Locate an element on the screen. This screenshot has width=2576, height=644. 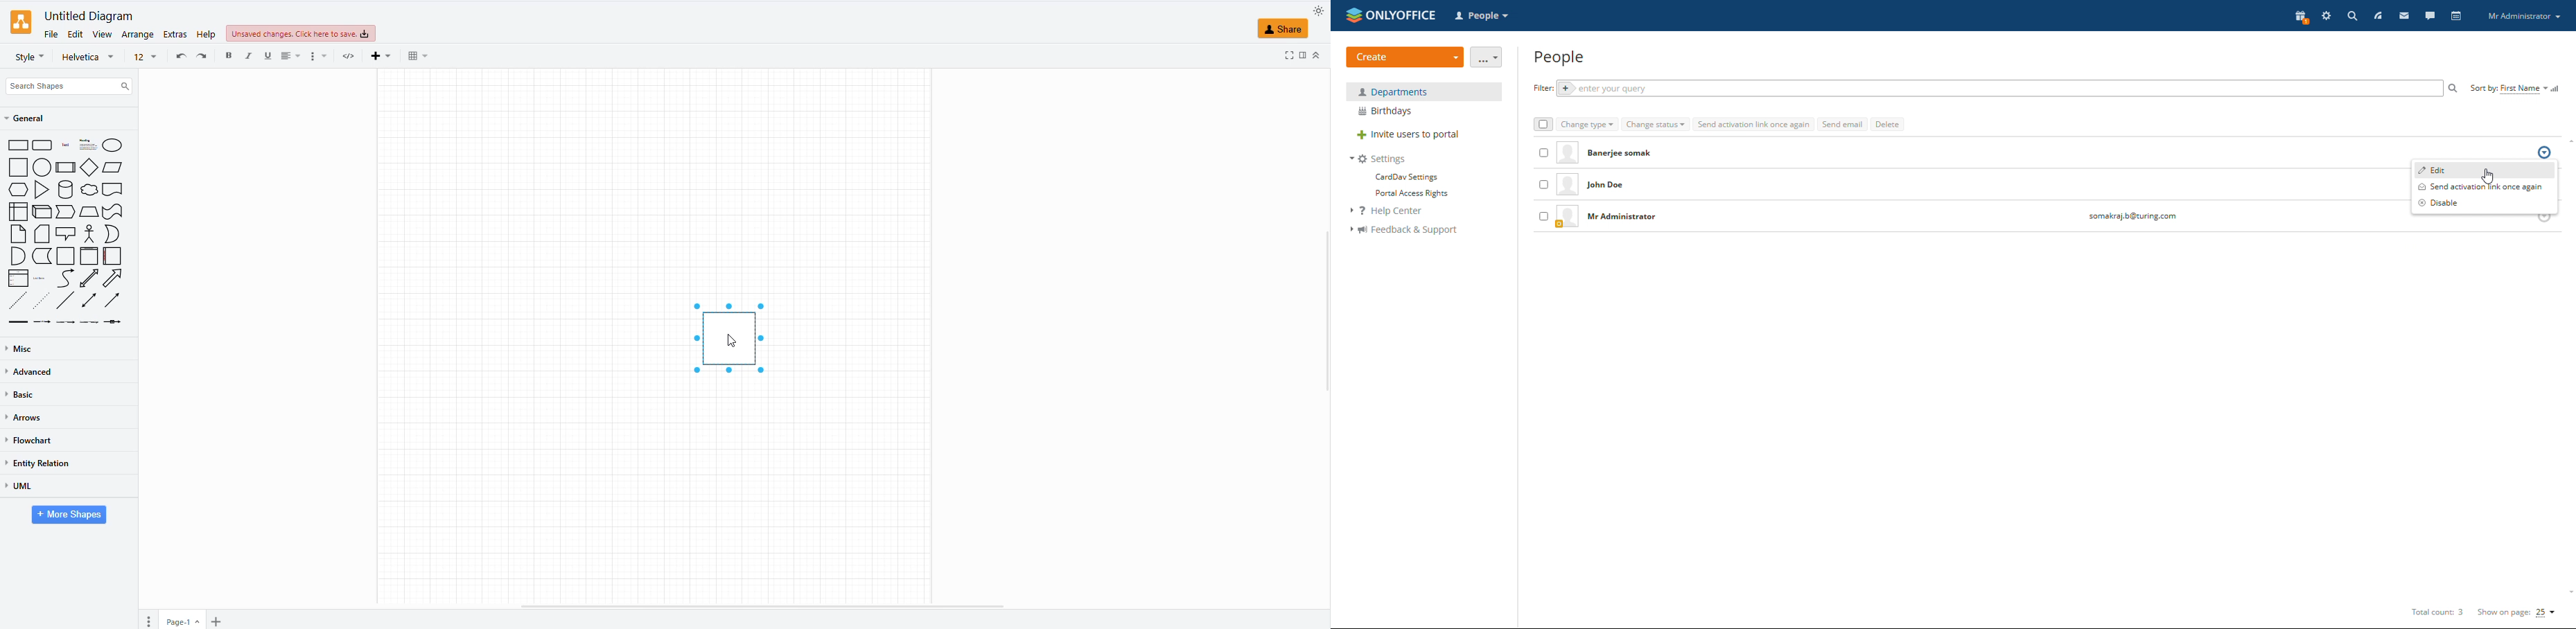
select application is located at coordinates (1484, 16).